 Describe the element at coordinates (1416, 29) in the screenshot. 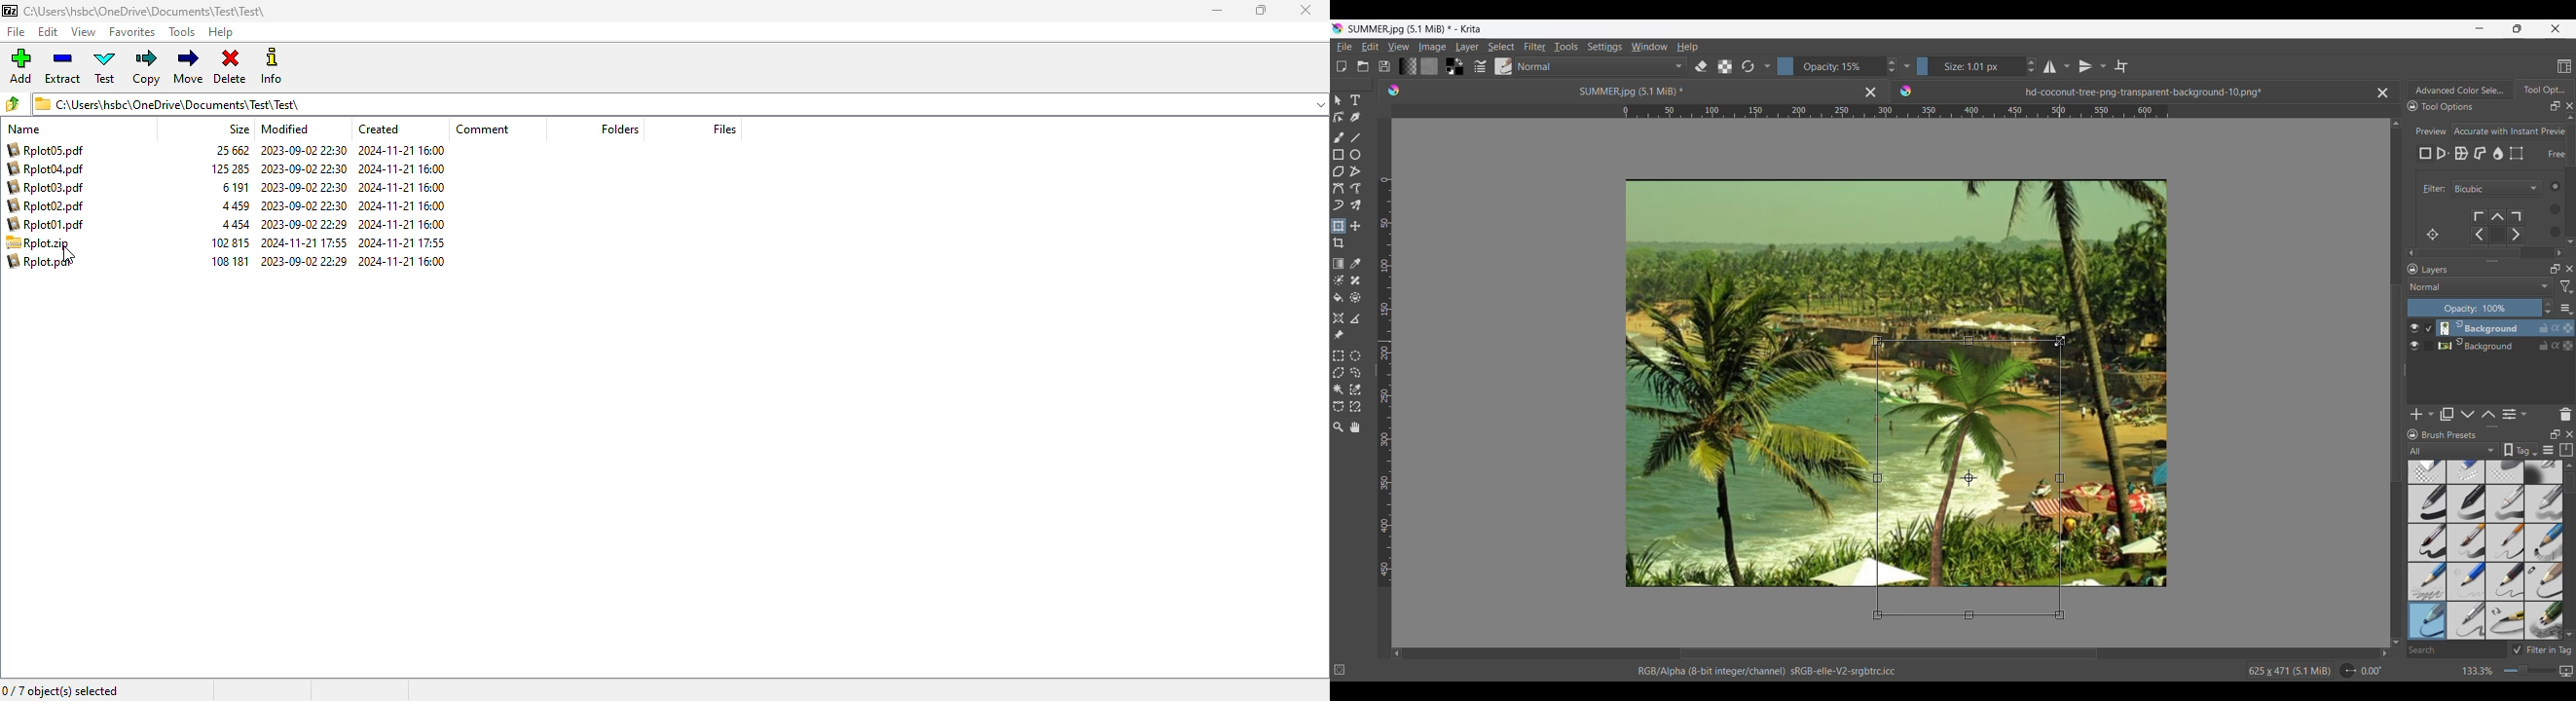

I see `SUMMERjpg(5.1 MiB)* - Lrita` at that location.